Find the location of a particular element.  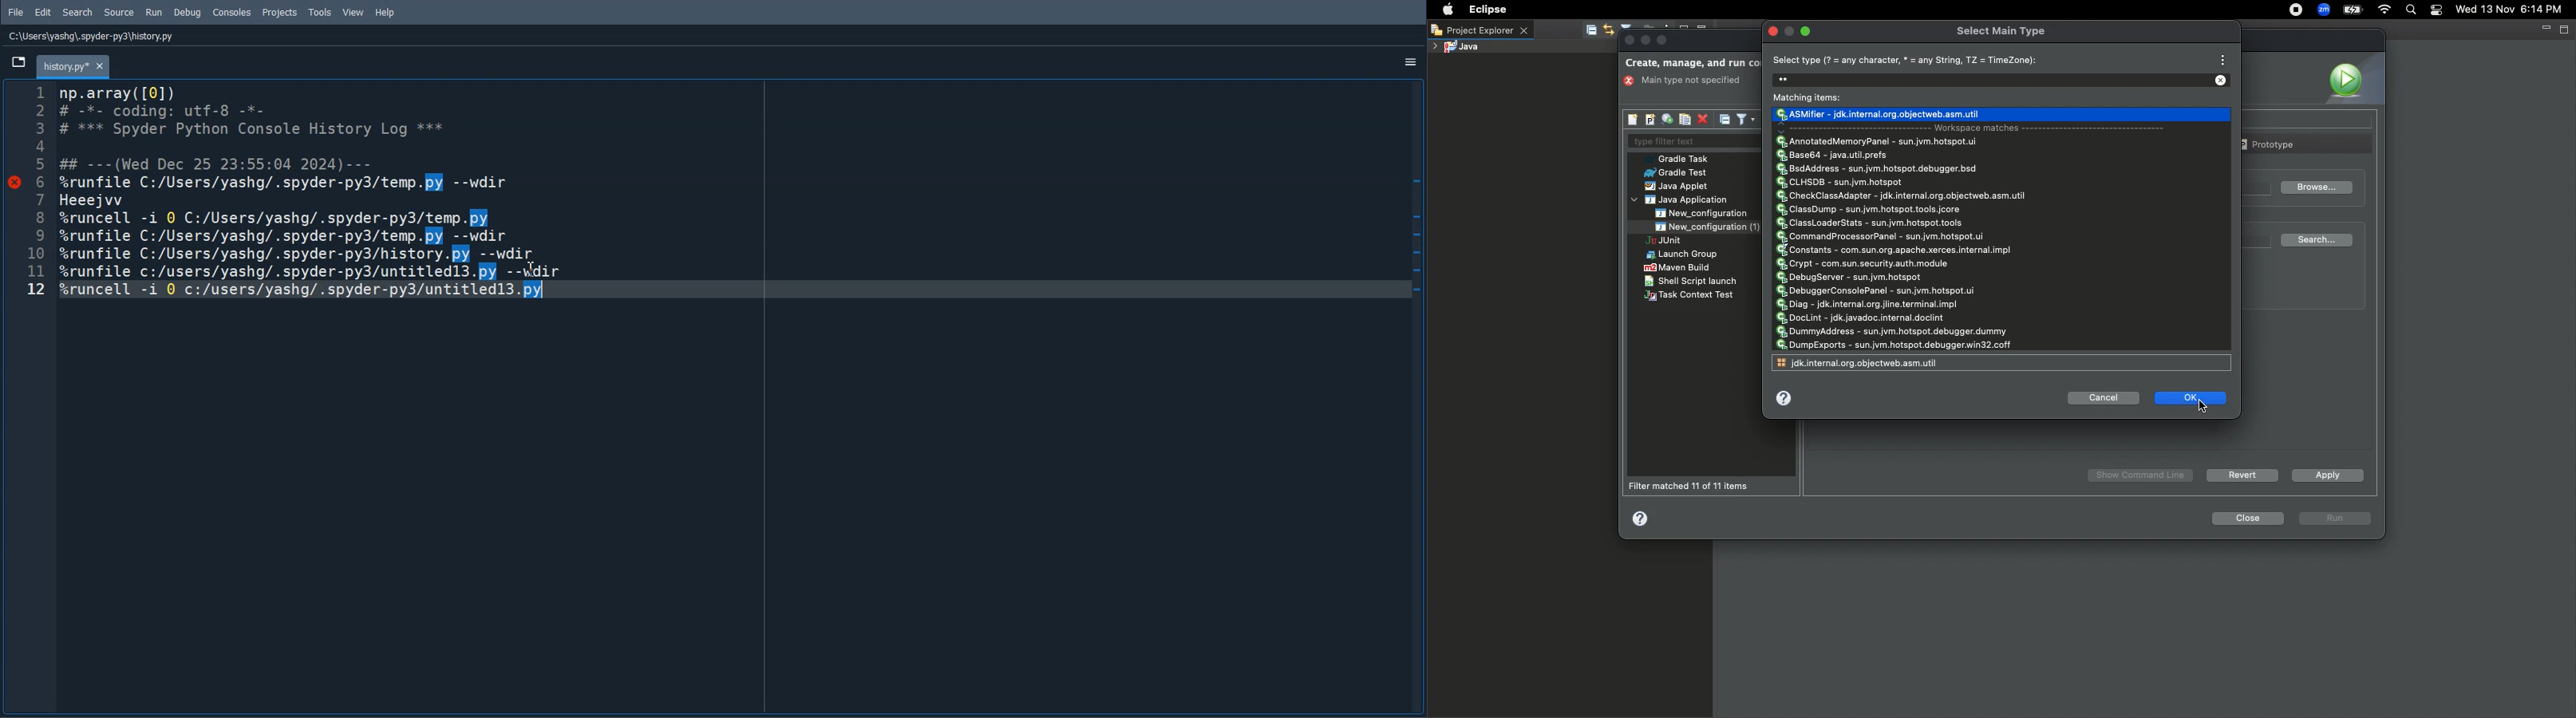

Delete selected launch configurations is located at coordinates (1702, 120).